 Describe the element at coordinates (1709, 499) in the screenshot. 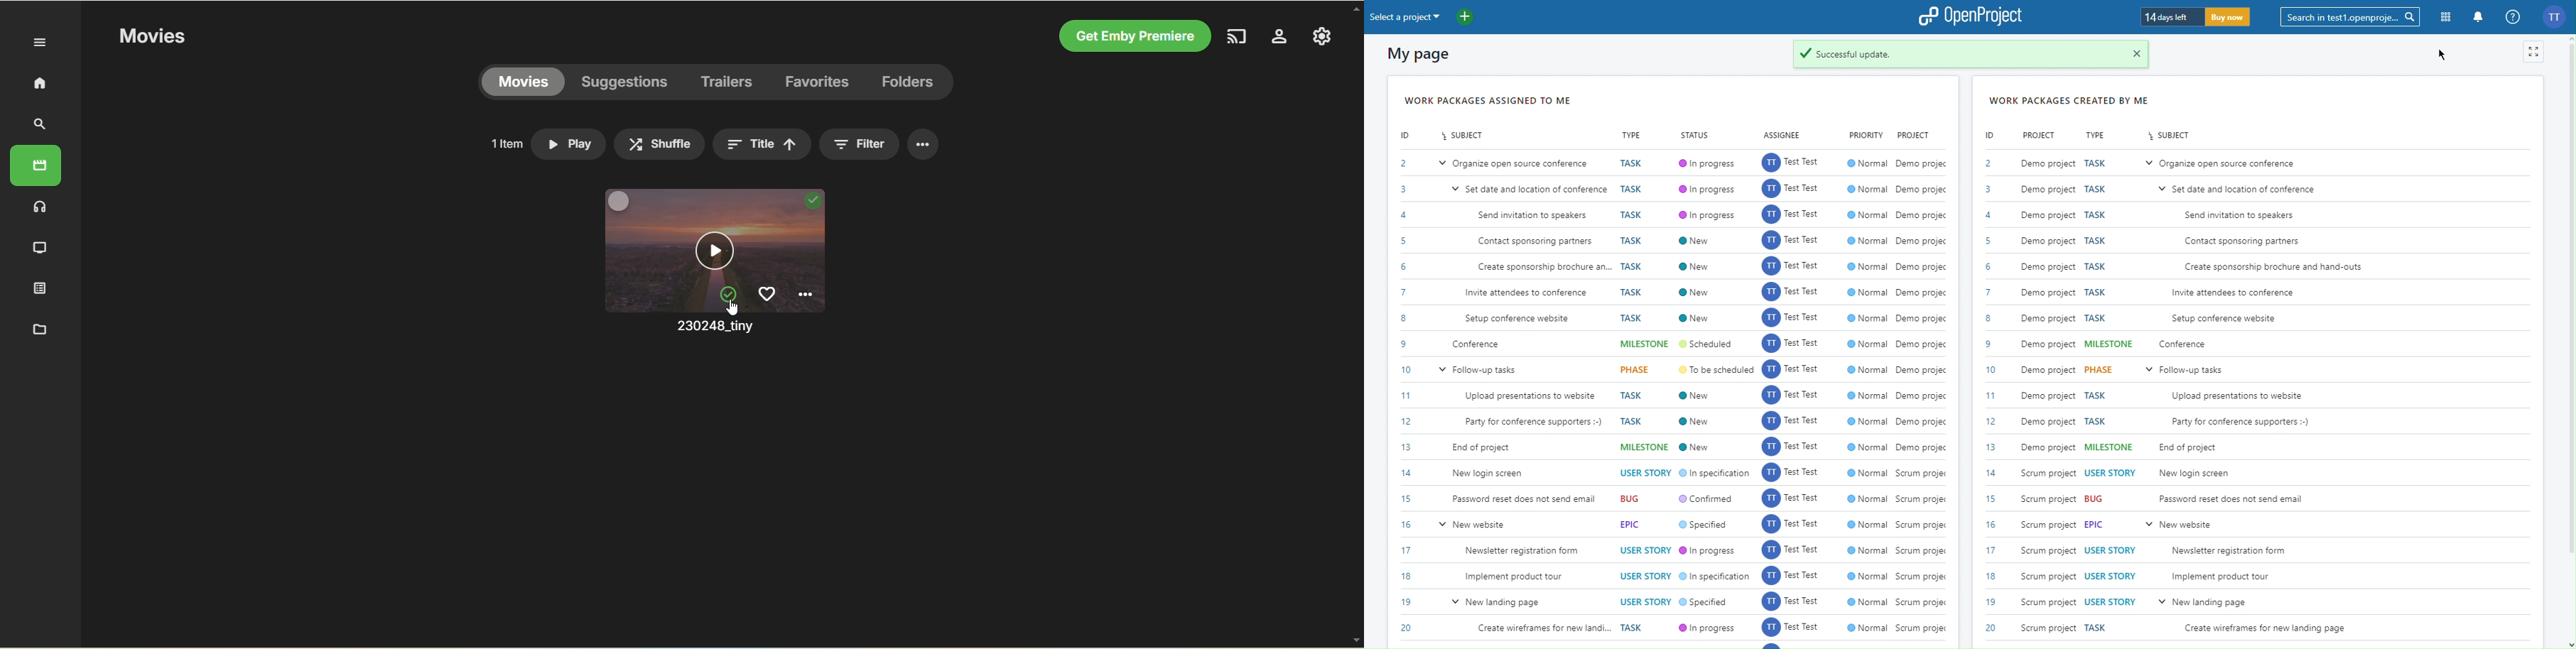

I see `Cinfirmed` at that location.